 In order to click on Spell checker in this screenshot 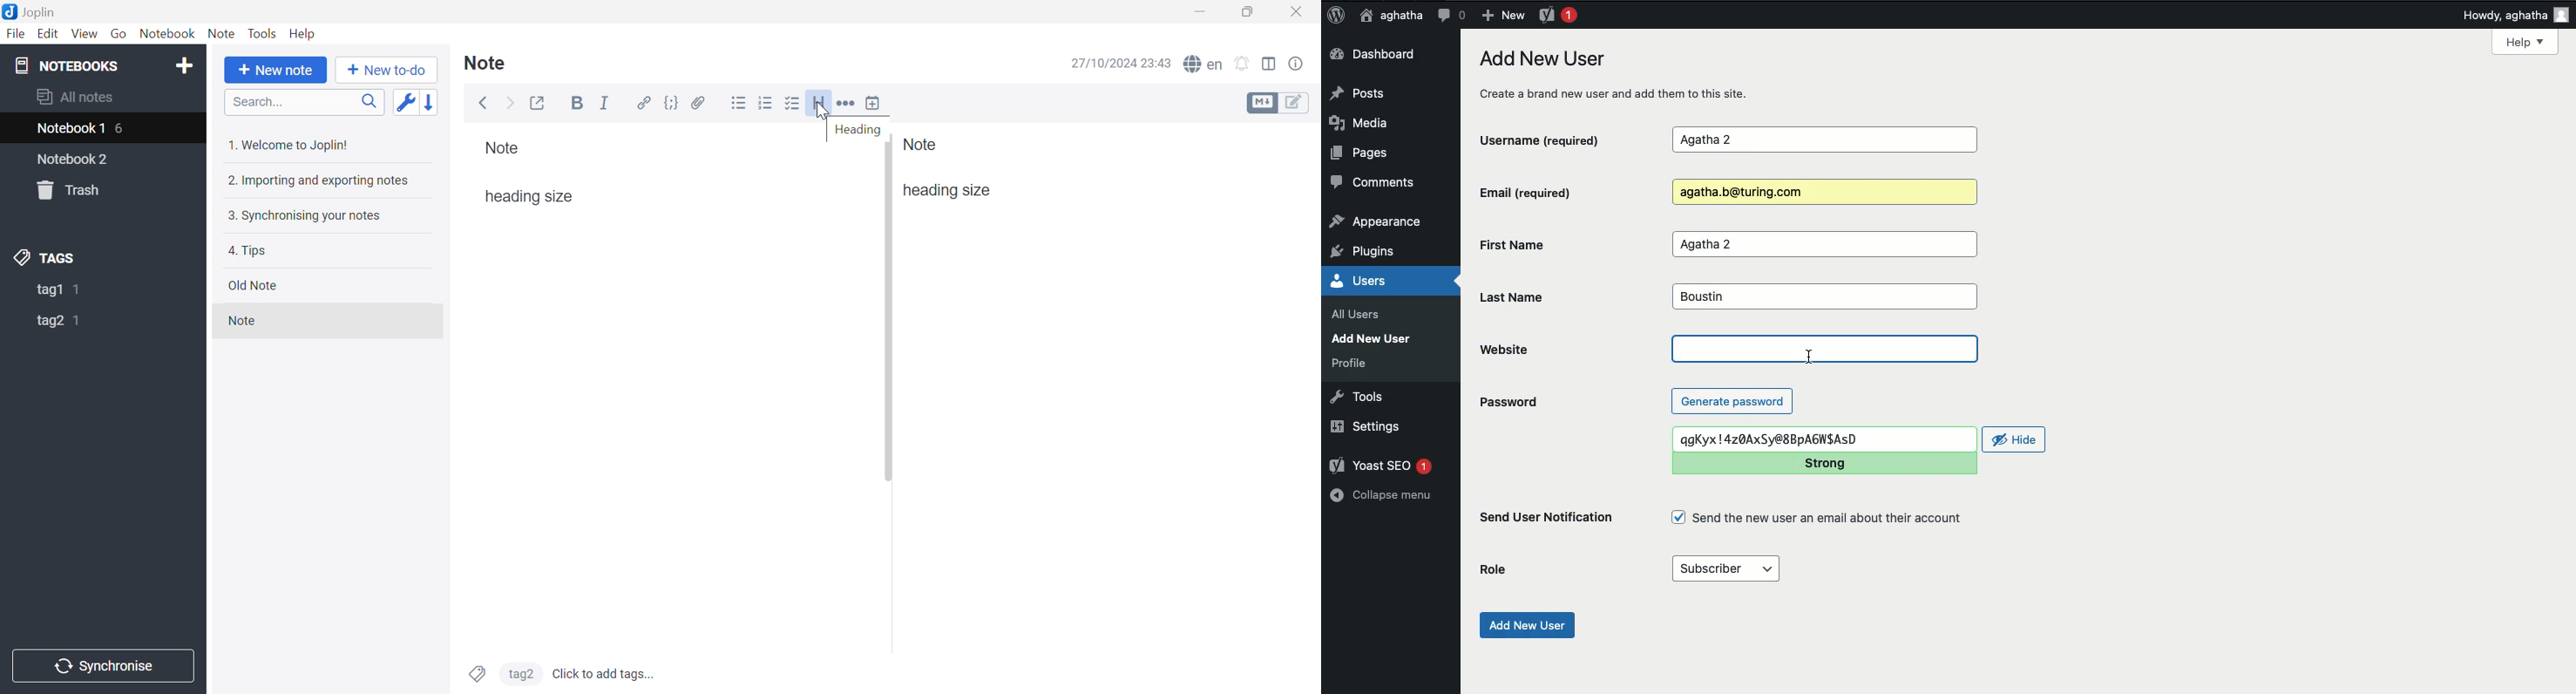, I will do `click(1204, 65)`.